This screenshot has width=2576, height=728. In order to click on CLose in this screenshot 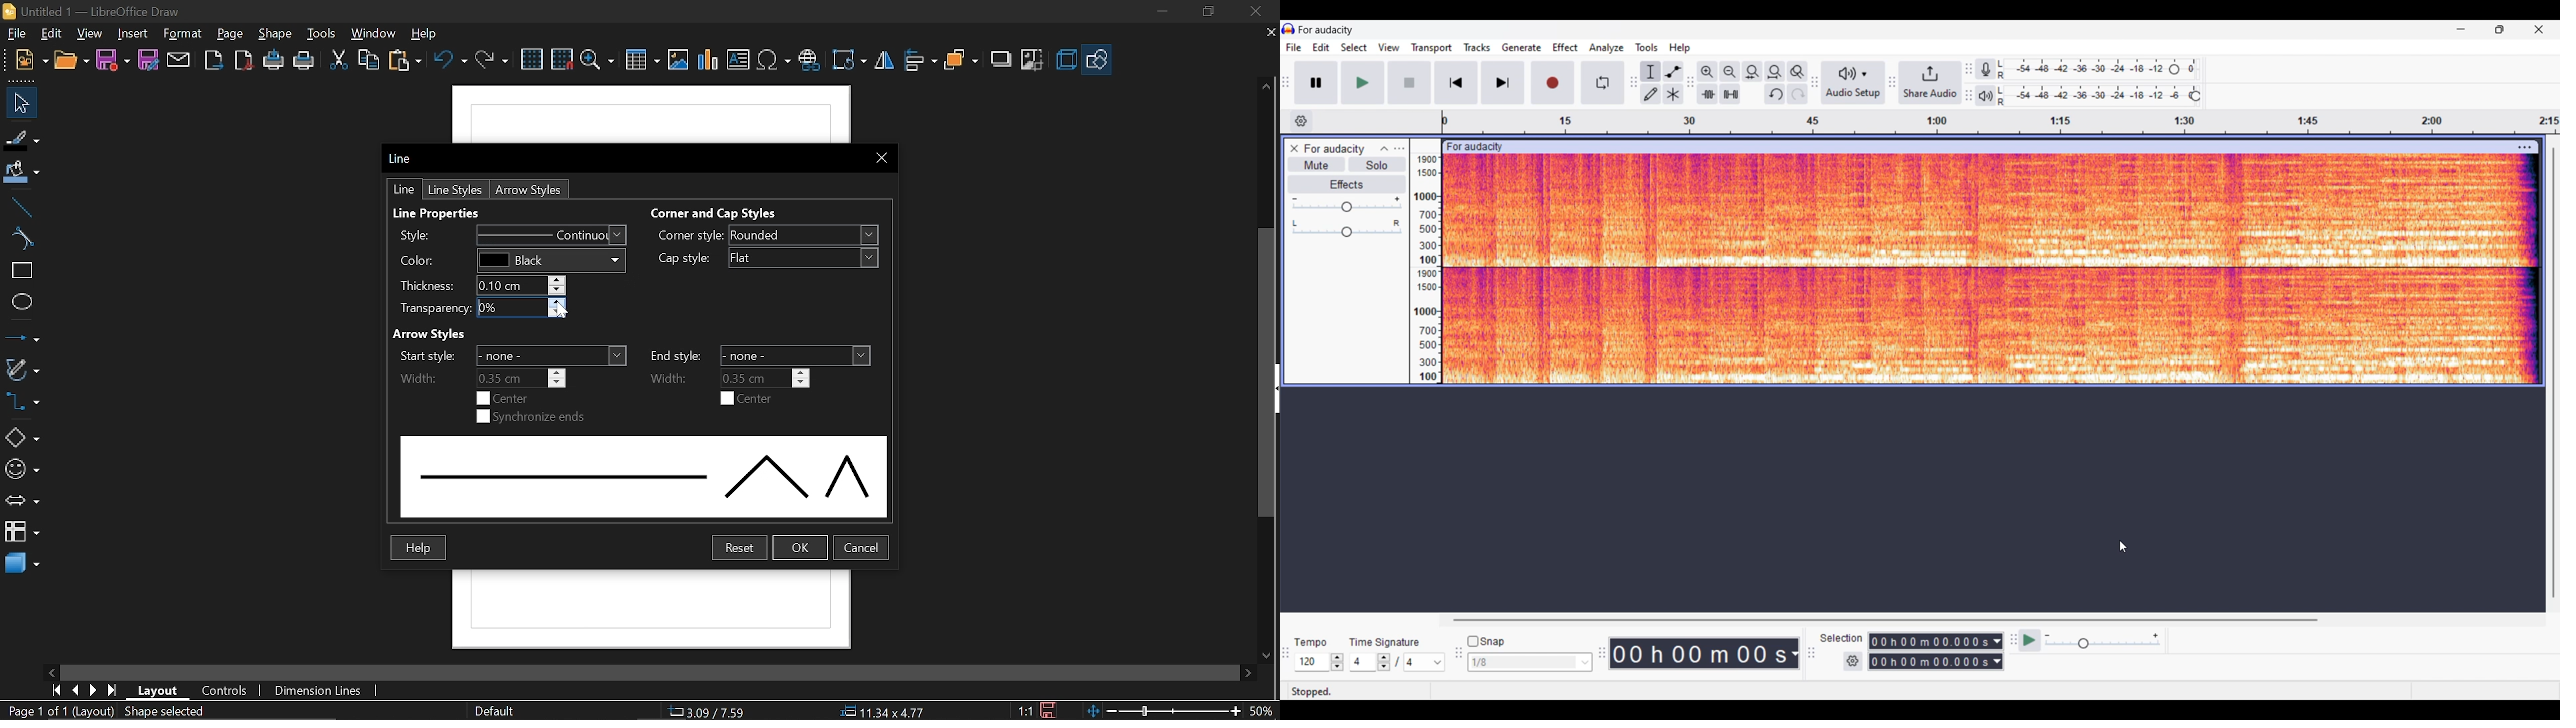, I will do `click(879, 159)`.